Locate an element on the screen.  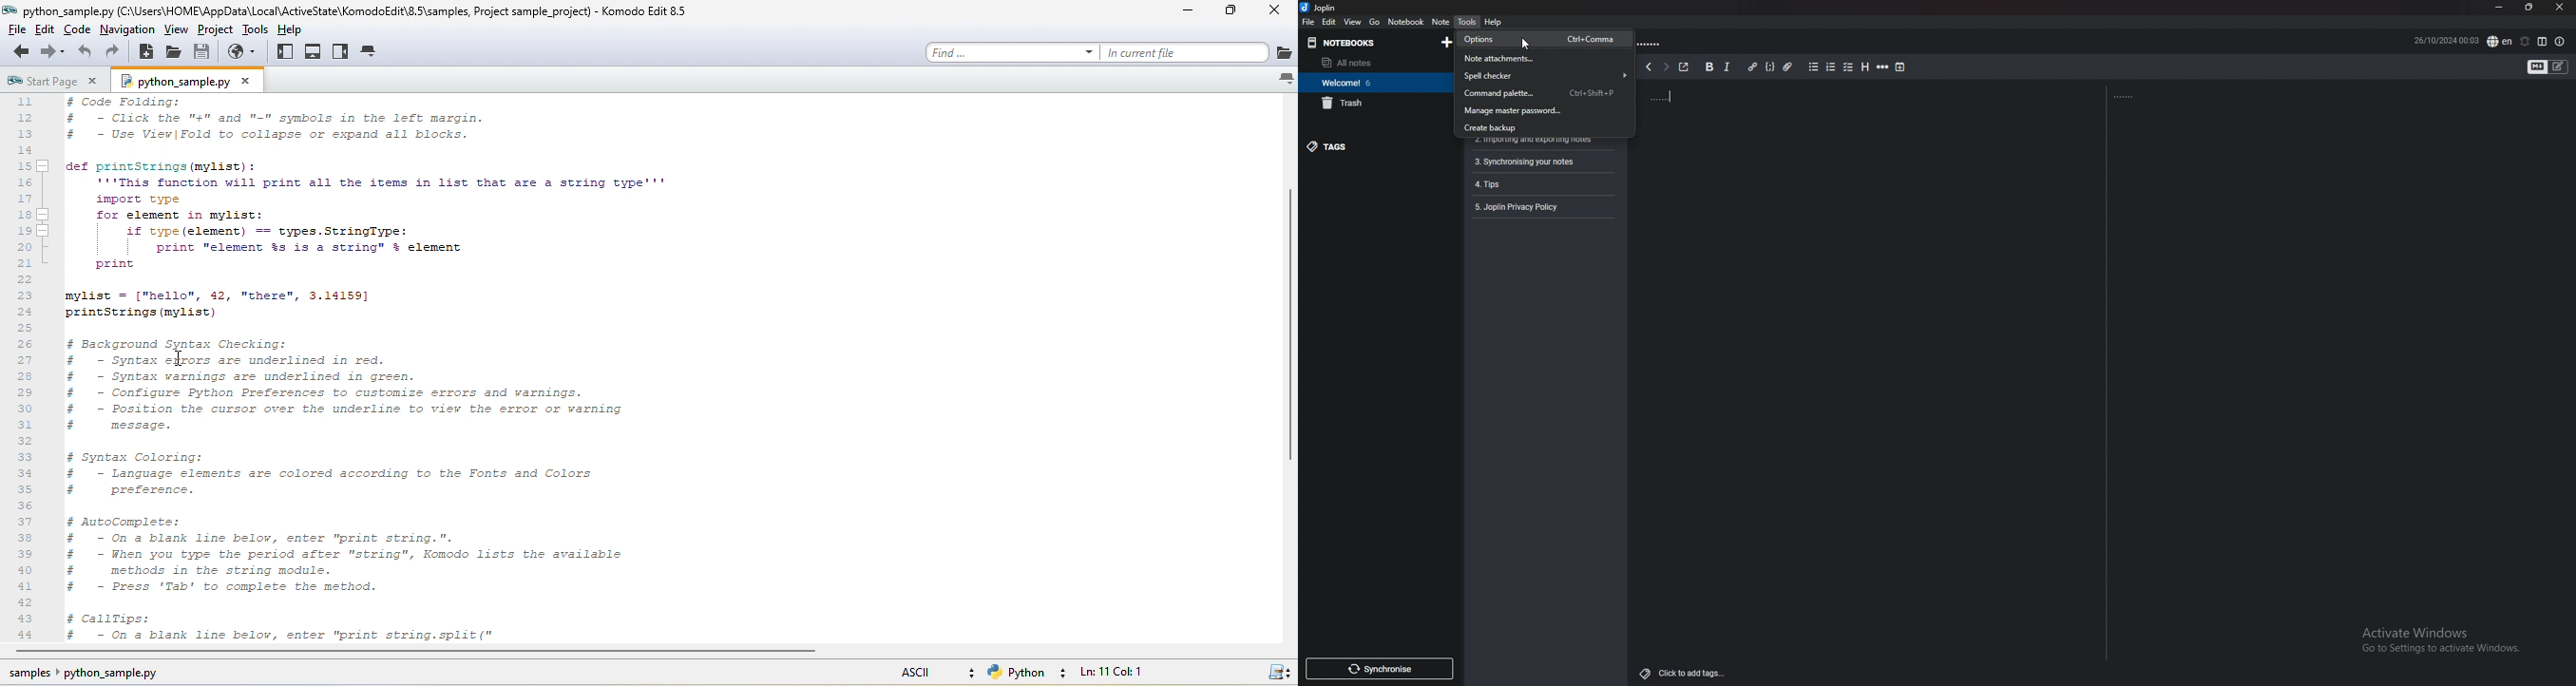
toggle editors is located at coordinates (2538, 67).